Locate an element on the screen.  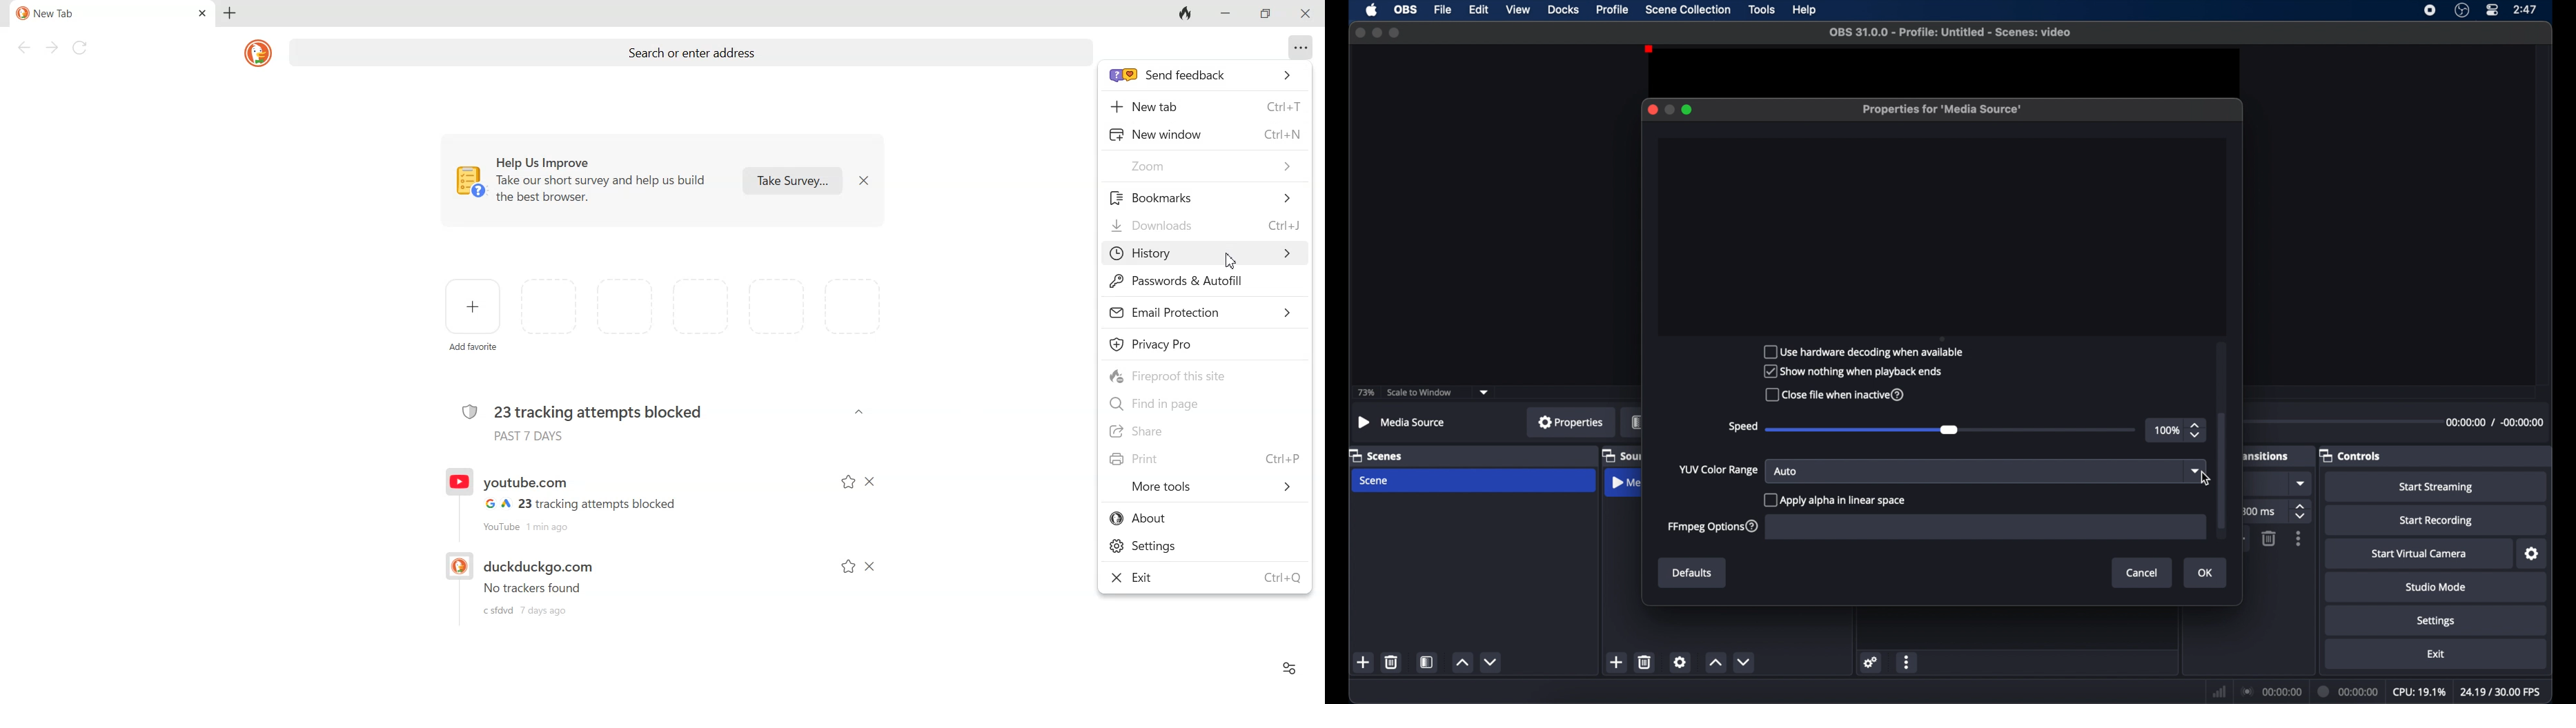
start streaming is located at coordinates (2435, 487).